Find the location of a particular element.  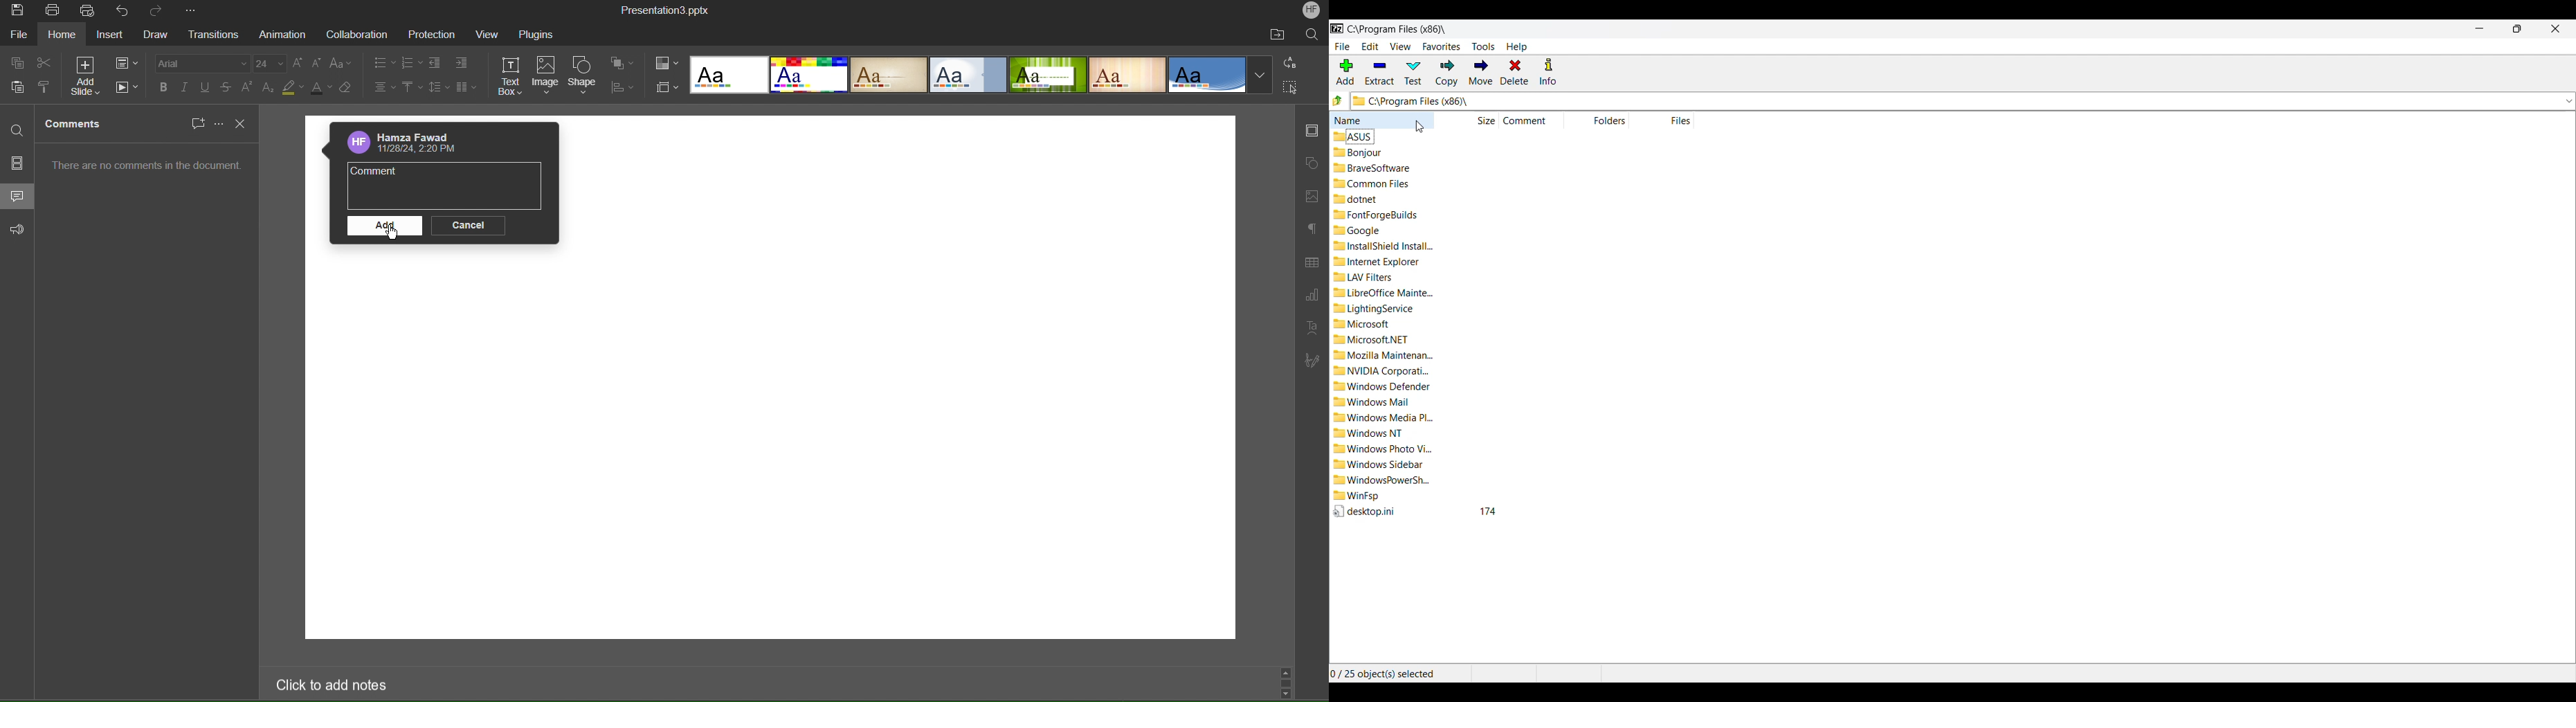

Plugins is located at coordinates (543, 34).